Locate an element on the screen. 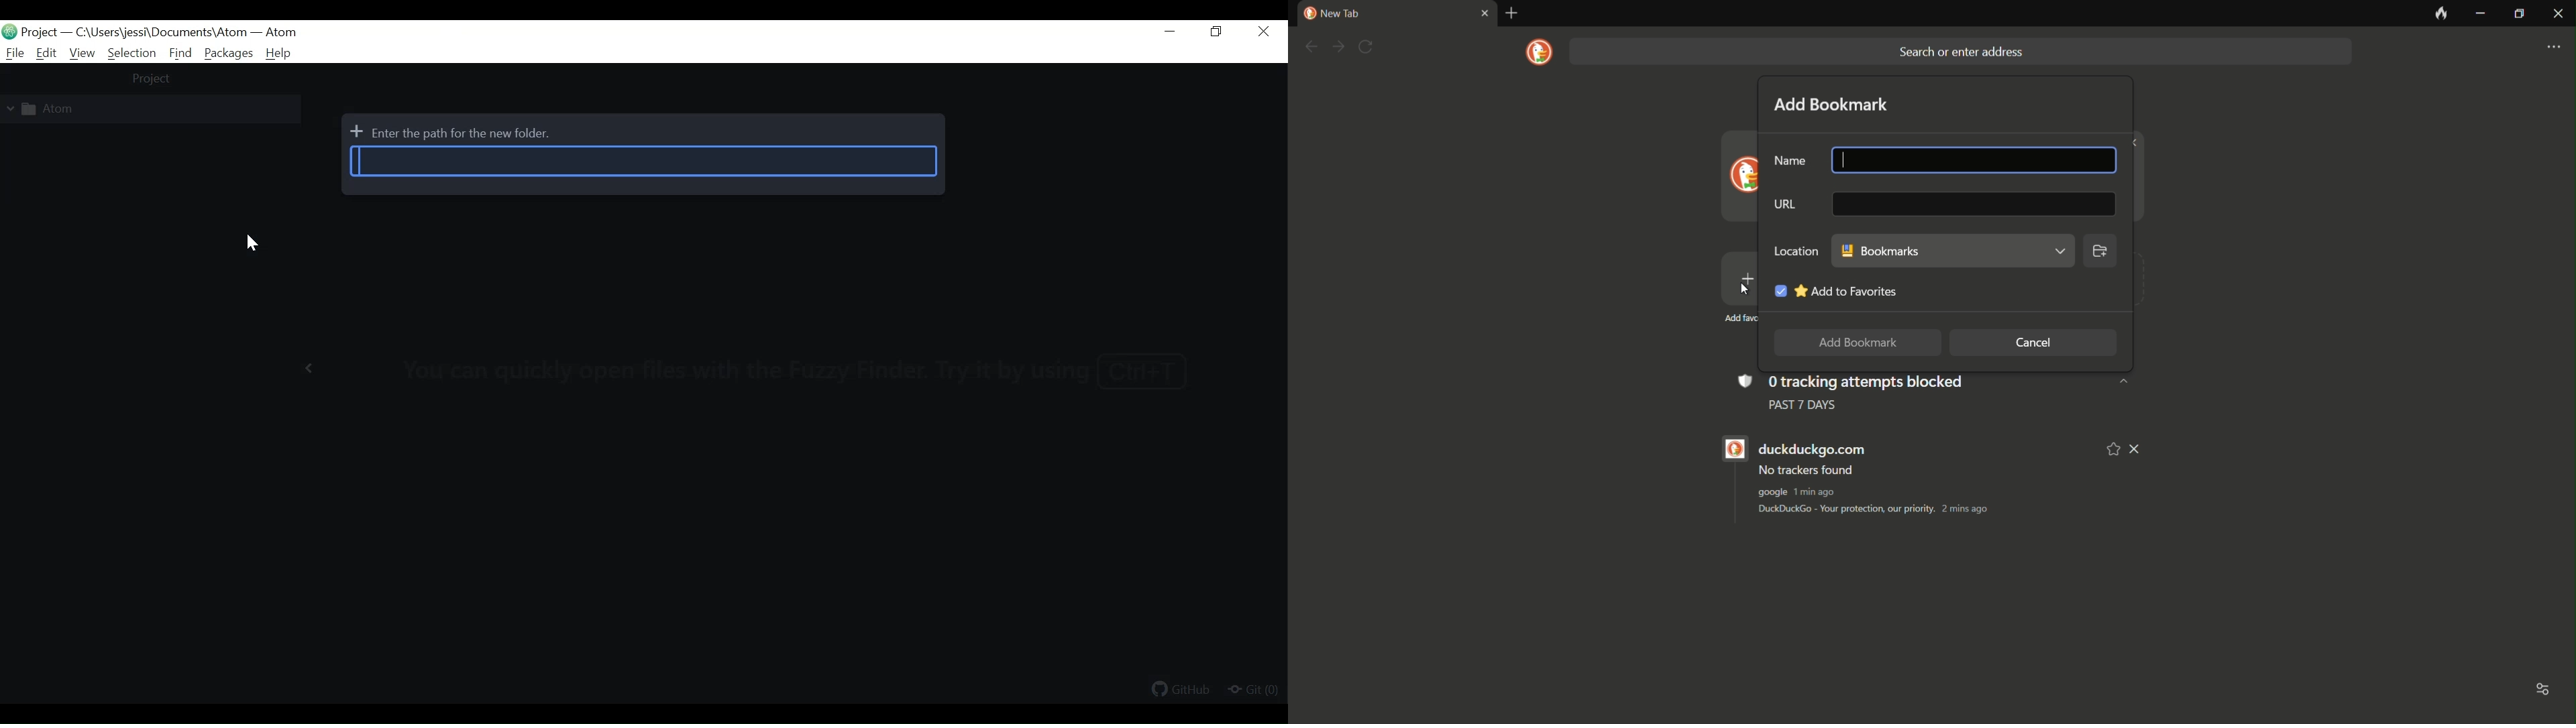 Image resolution: width=2576 pixels, height=728 pixels. duckduckgo.com

No trackers found

google 1min ago

DuckDuckGo - Your protection, our priority. 2 mins ago is located at coordinates (1910, 479).